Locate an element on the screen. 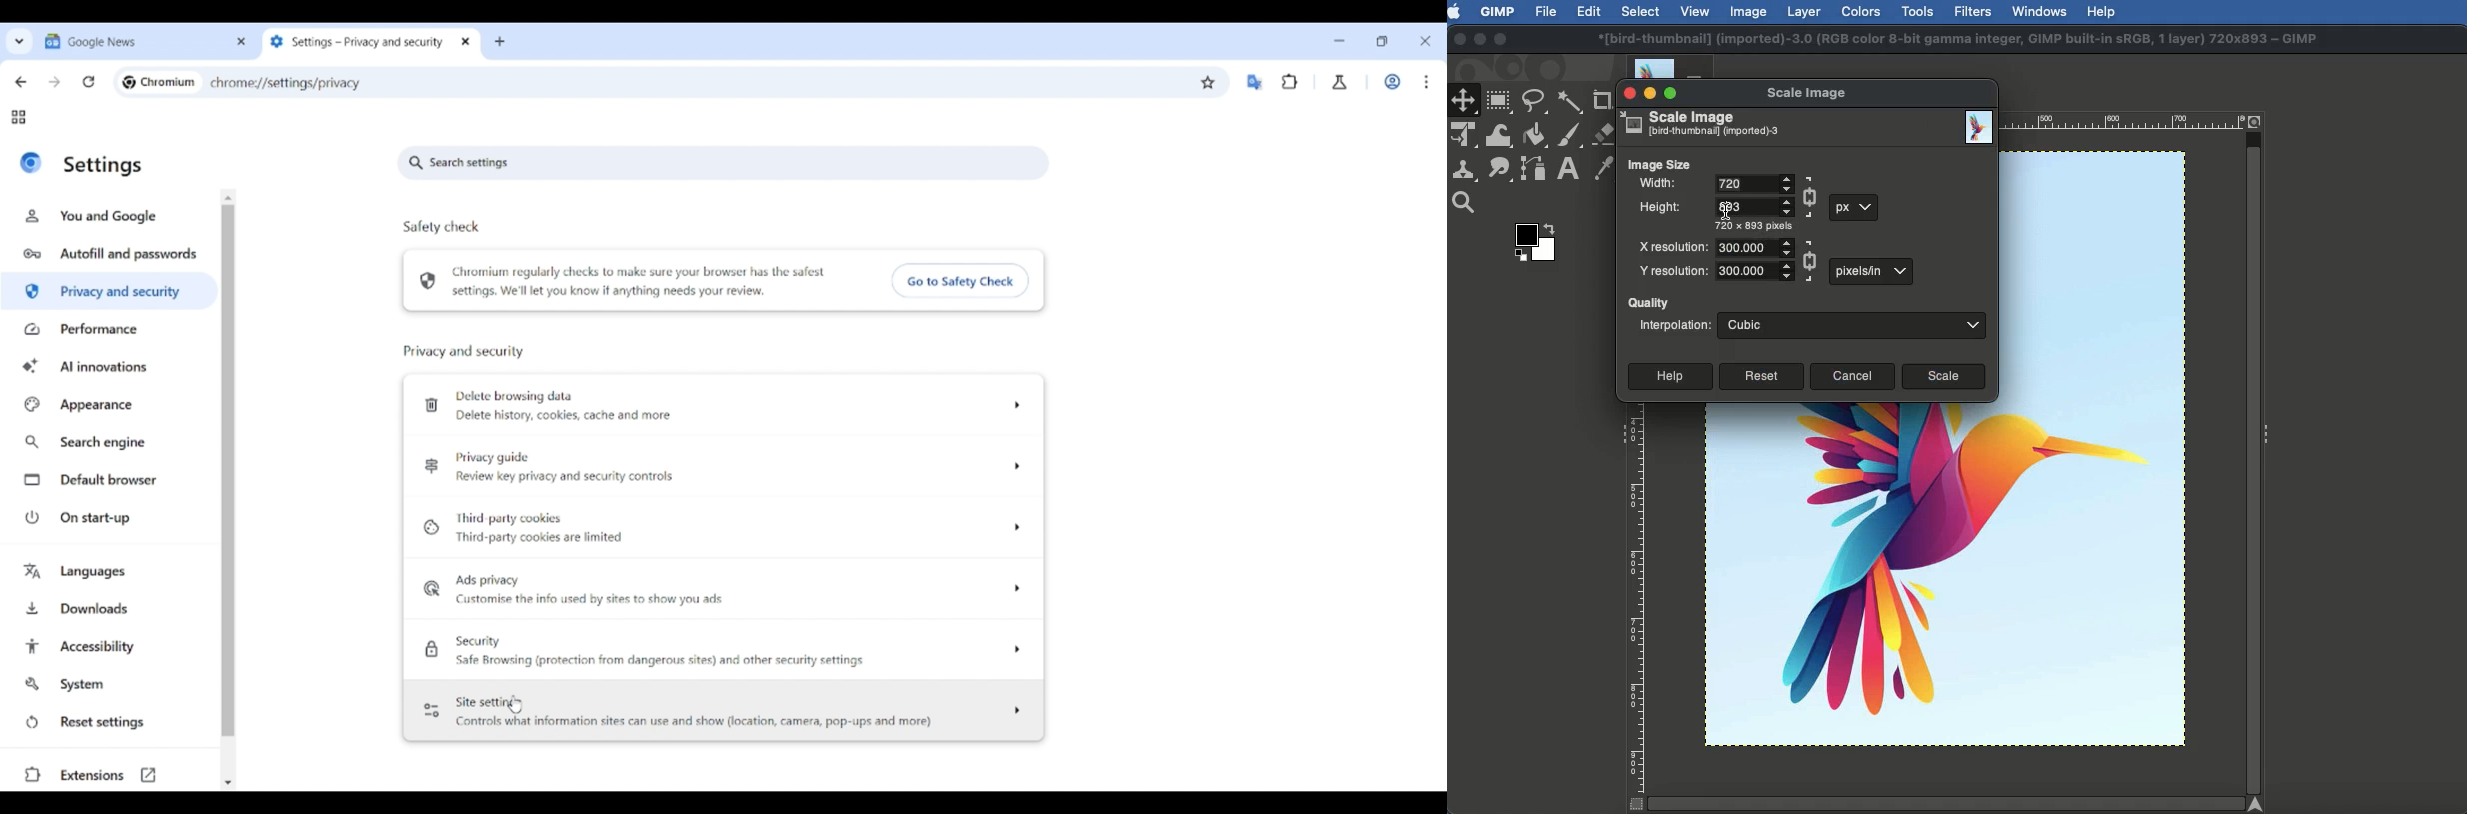  Close is located at coordinates (1458, 40).